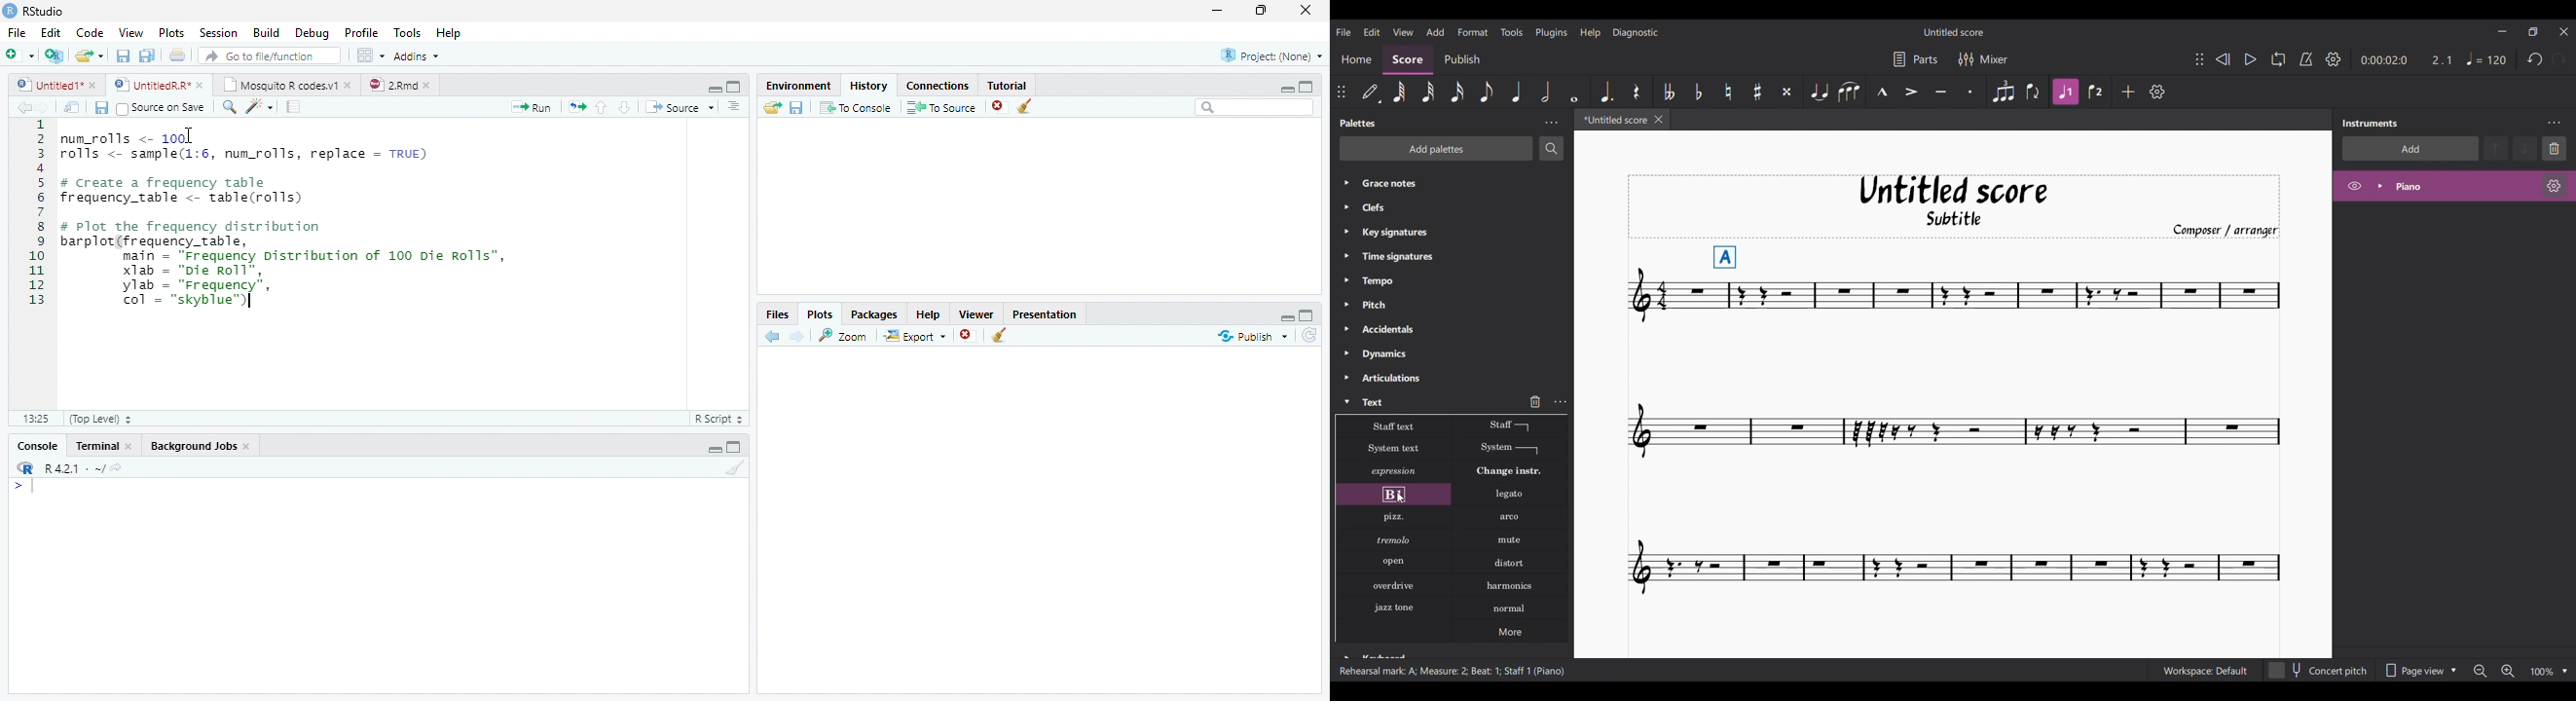 Image resolution: width=2576 pixels, height=728 pixels. Describe the element at coordinates (1436, 294) in the screenshot. I see `Palette list` at that location.